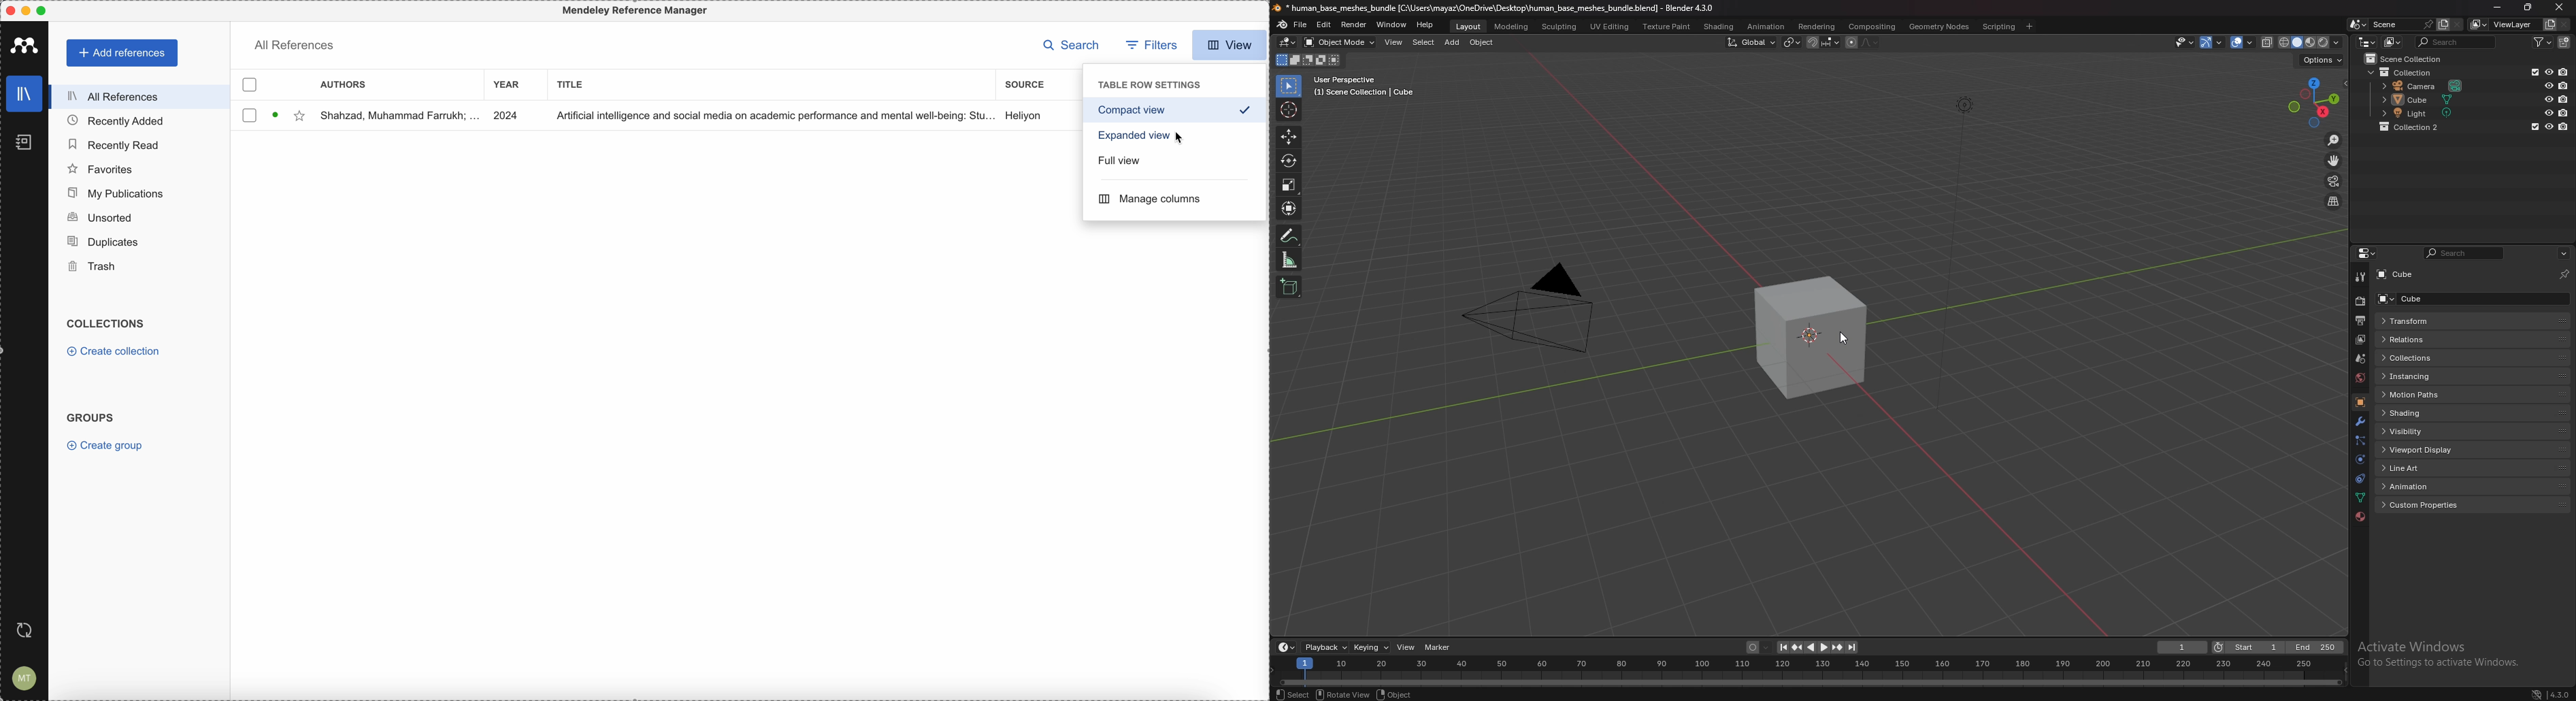 The height and width of the screenshot is (728, 2576). What do you see at coordinates (2368, 253) in the screenshot?
I see `editor type` at bounding box center [2368, 253].